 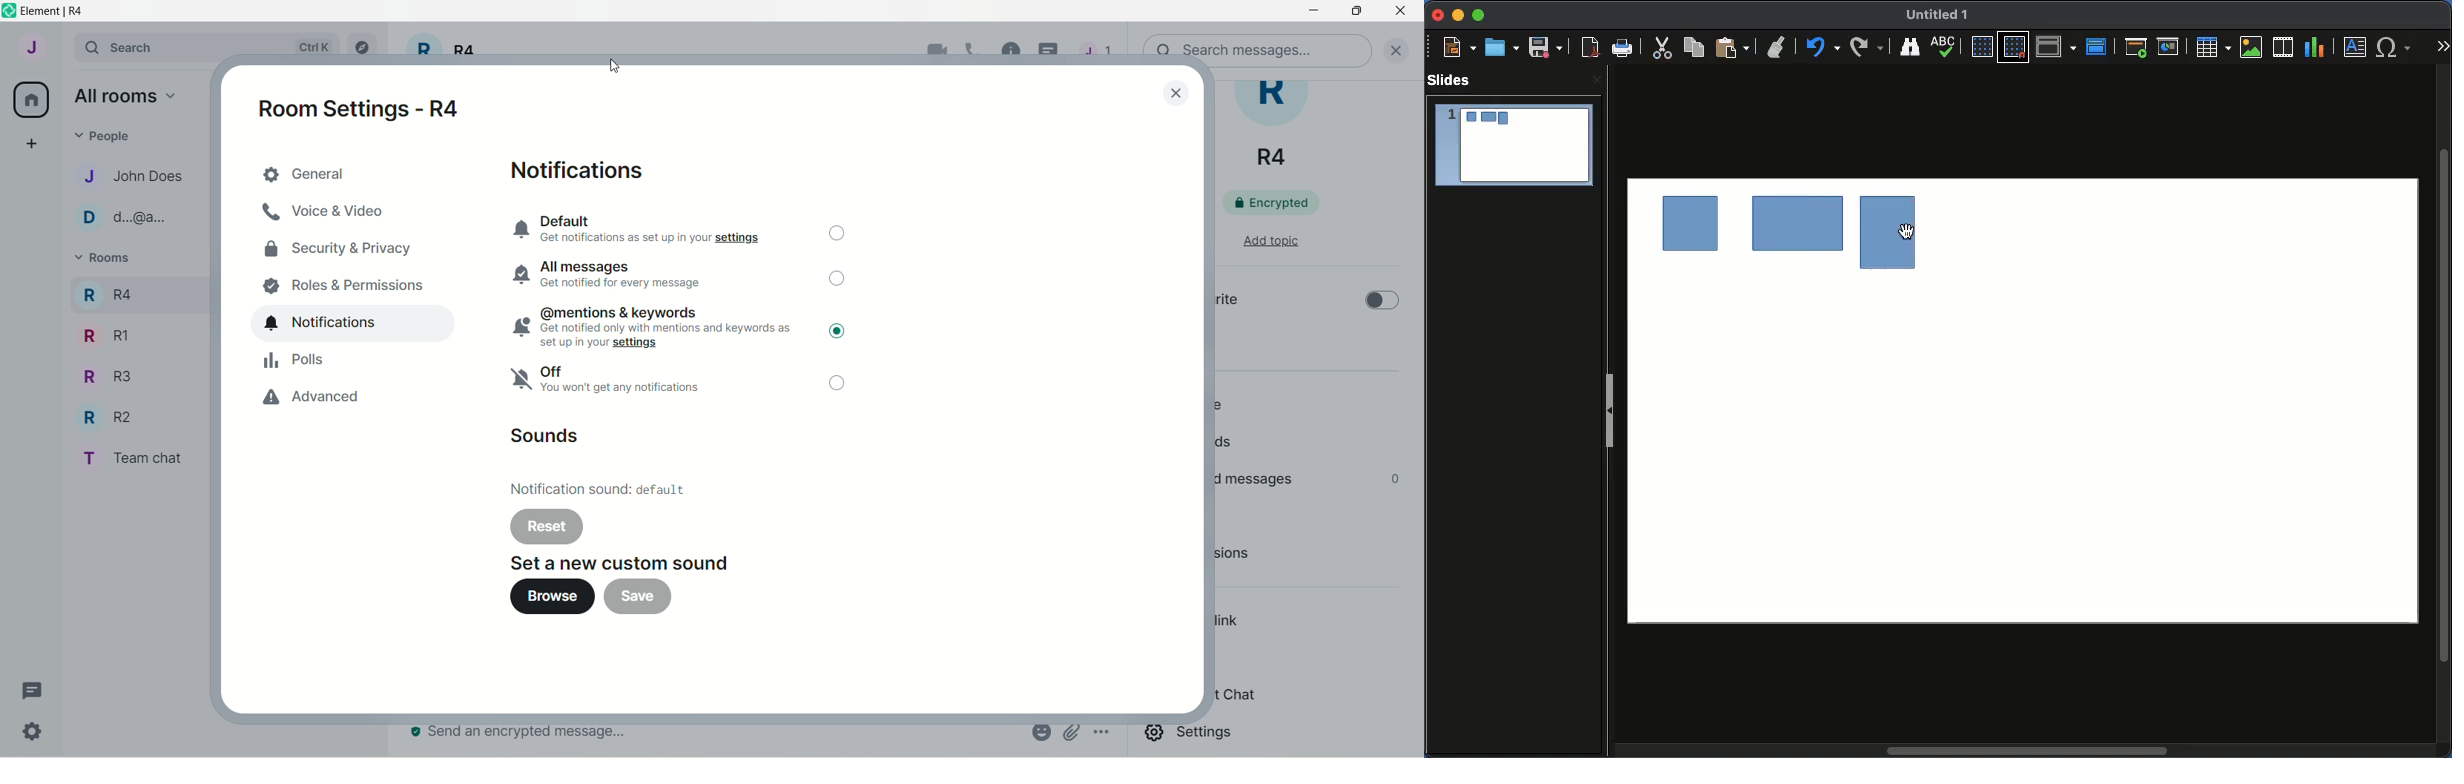 What do you see at coordinates (351, 173) in the screenshot?
I see `General` at bounding box center [351, 173].